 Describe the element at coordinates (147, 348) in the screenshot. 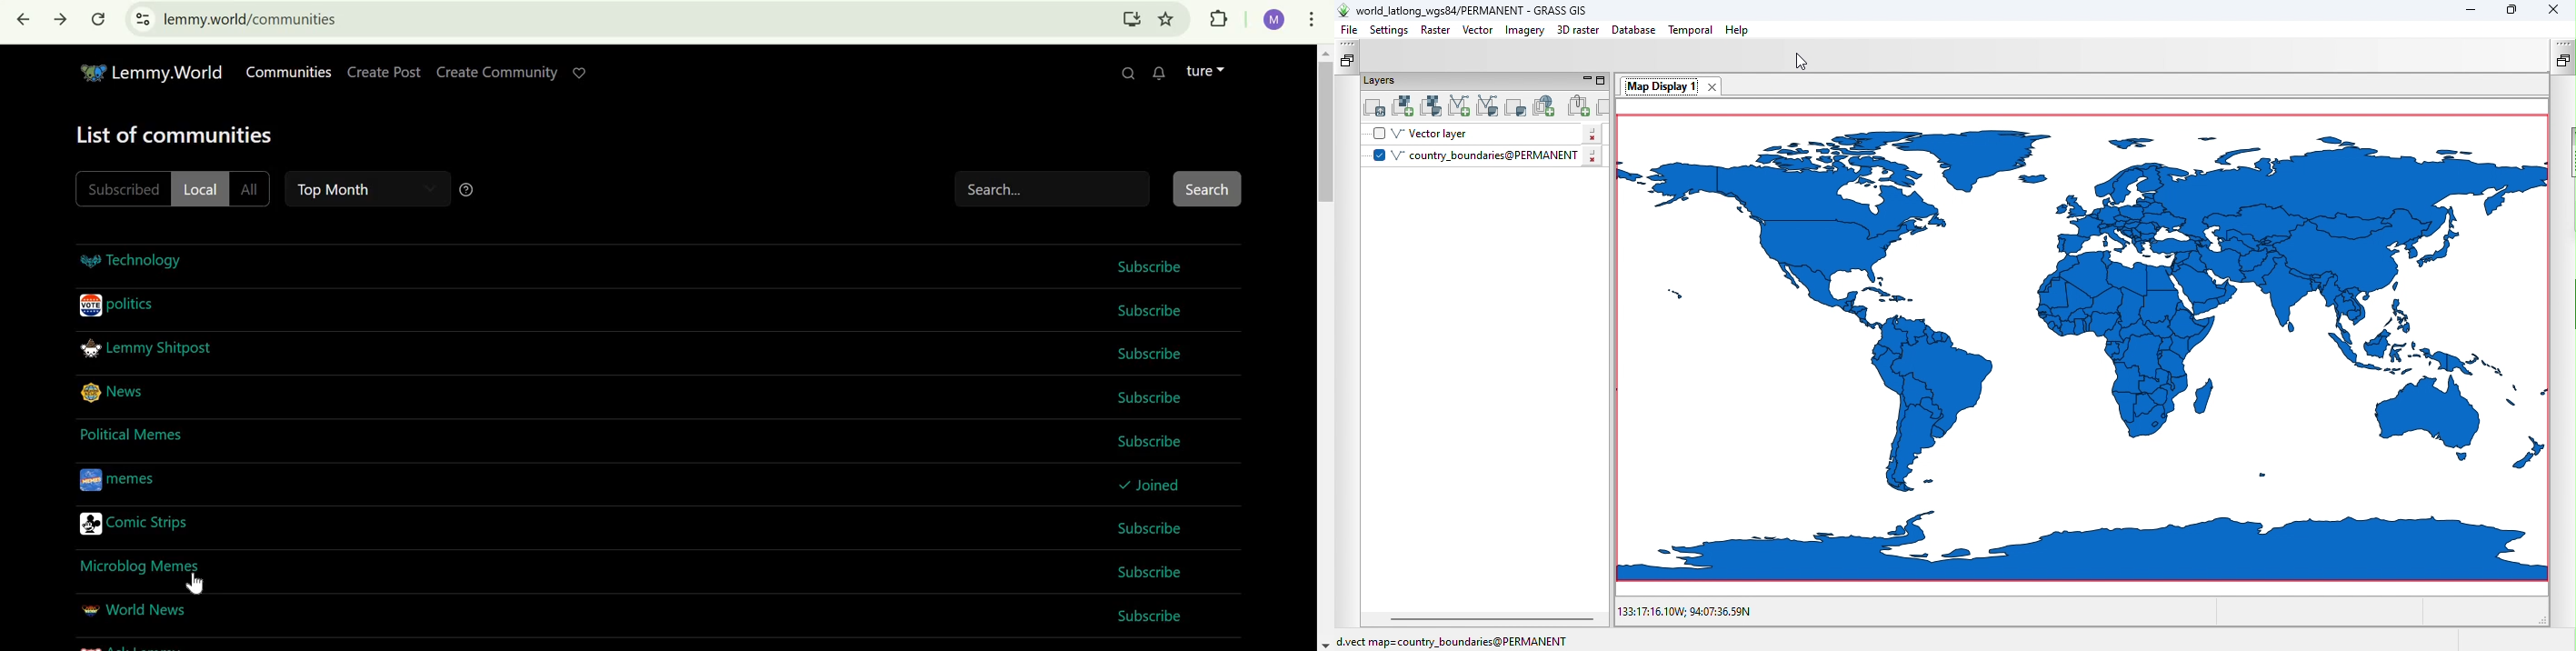

I see `lemmy shitpost` at that location.